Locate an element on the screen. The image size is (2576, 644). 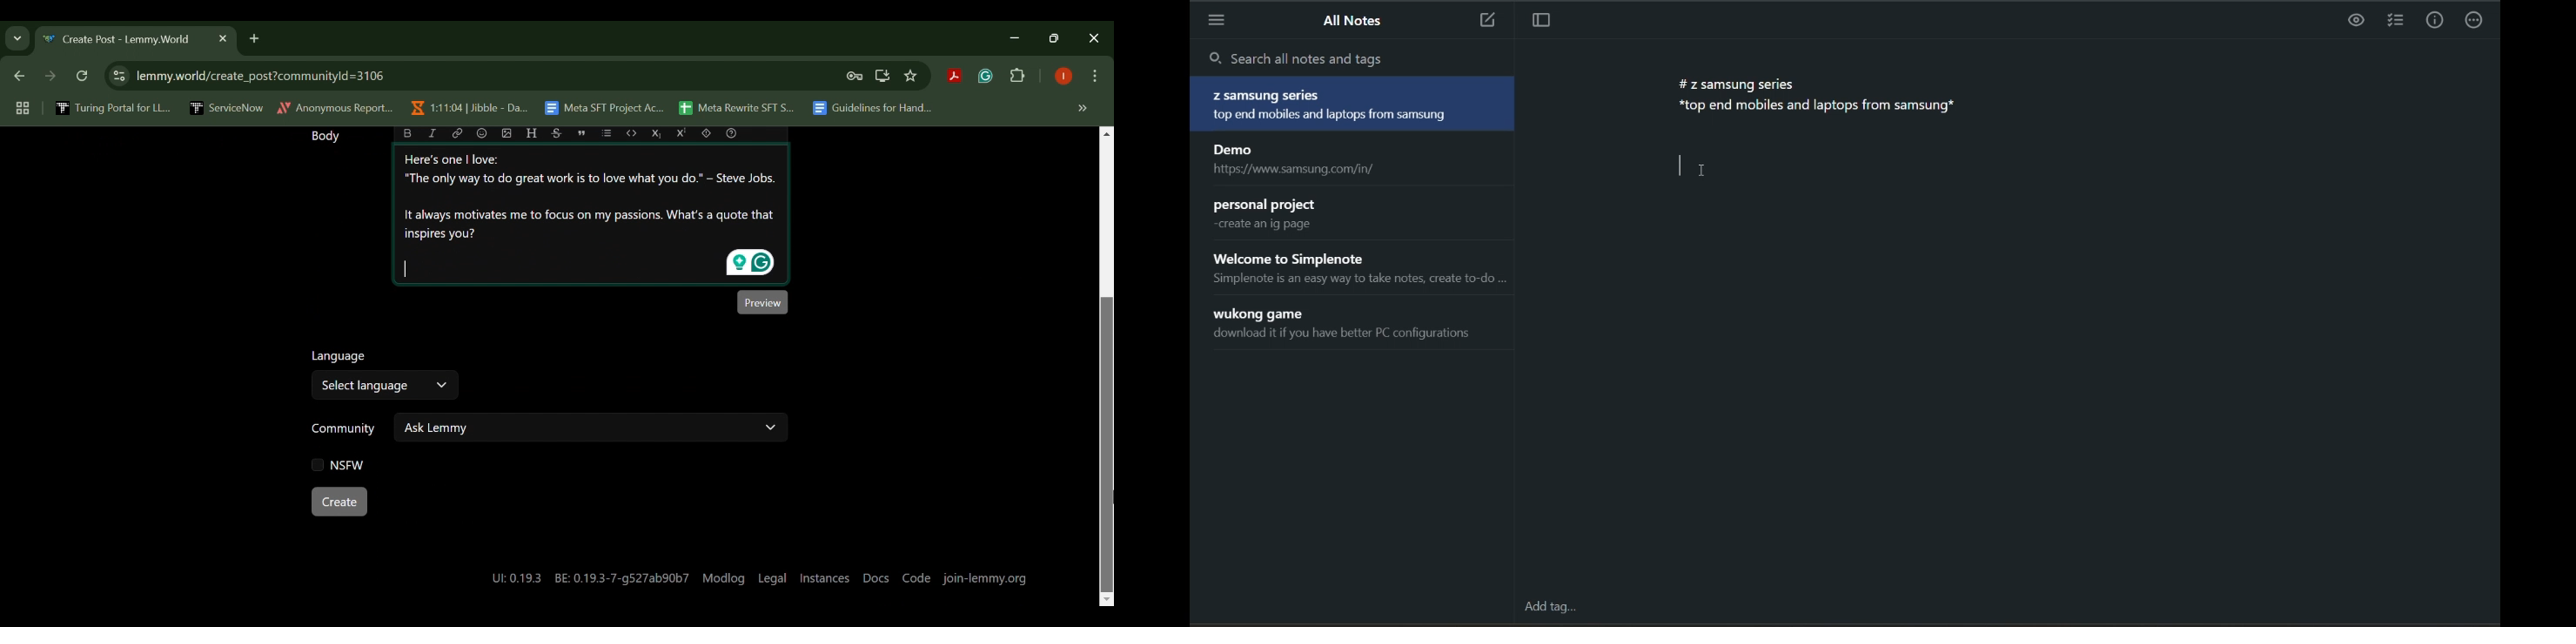
text cursor is located at coordinates (1676, 165).